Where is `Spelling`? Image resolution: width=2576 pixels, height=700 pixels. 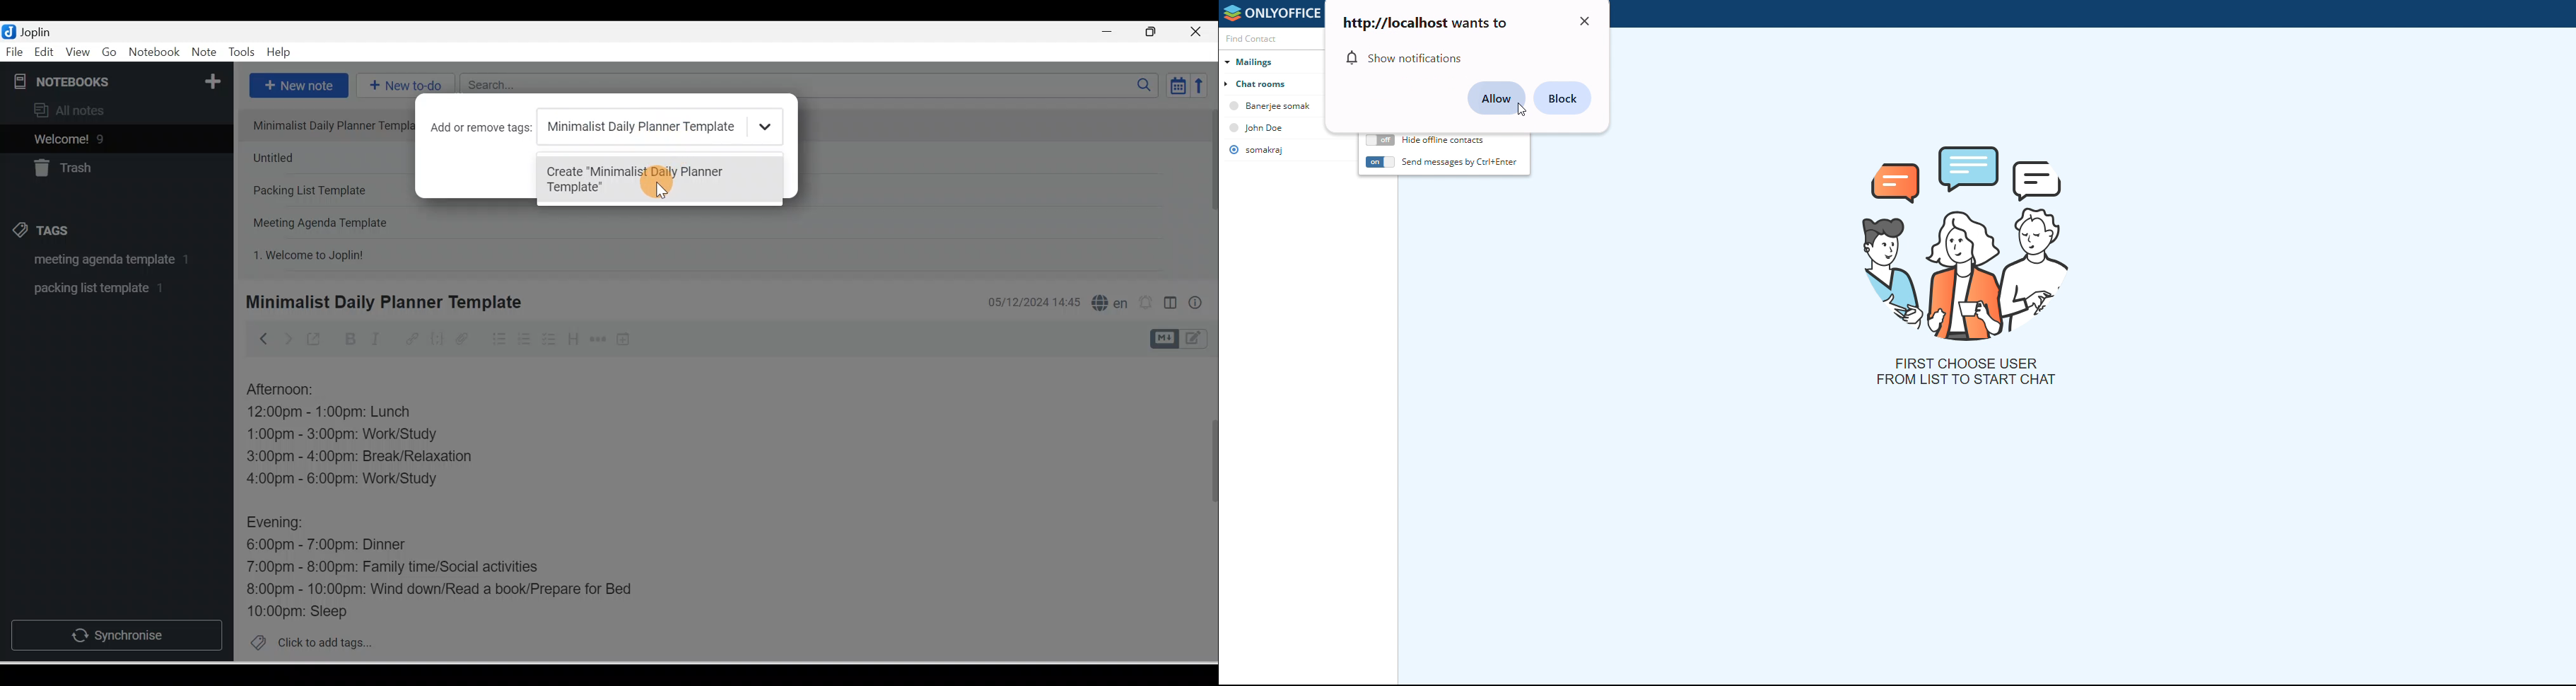
Spelling is located at coordinates (1107, 301).